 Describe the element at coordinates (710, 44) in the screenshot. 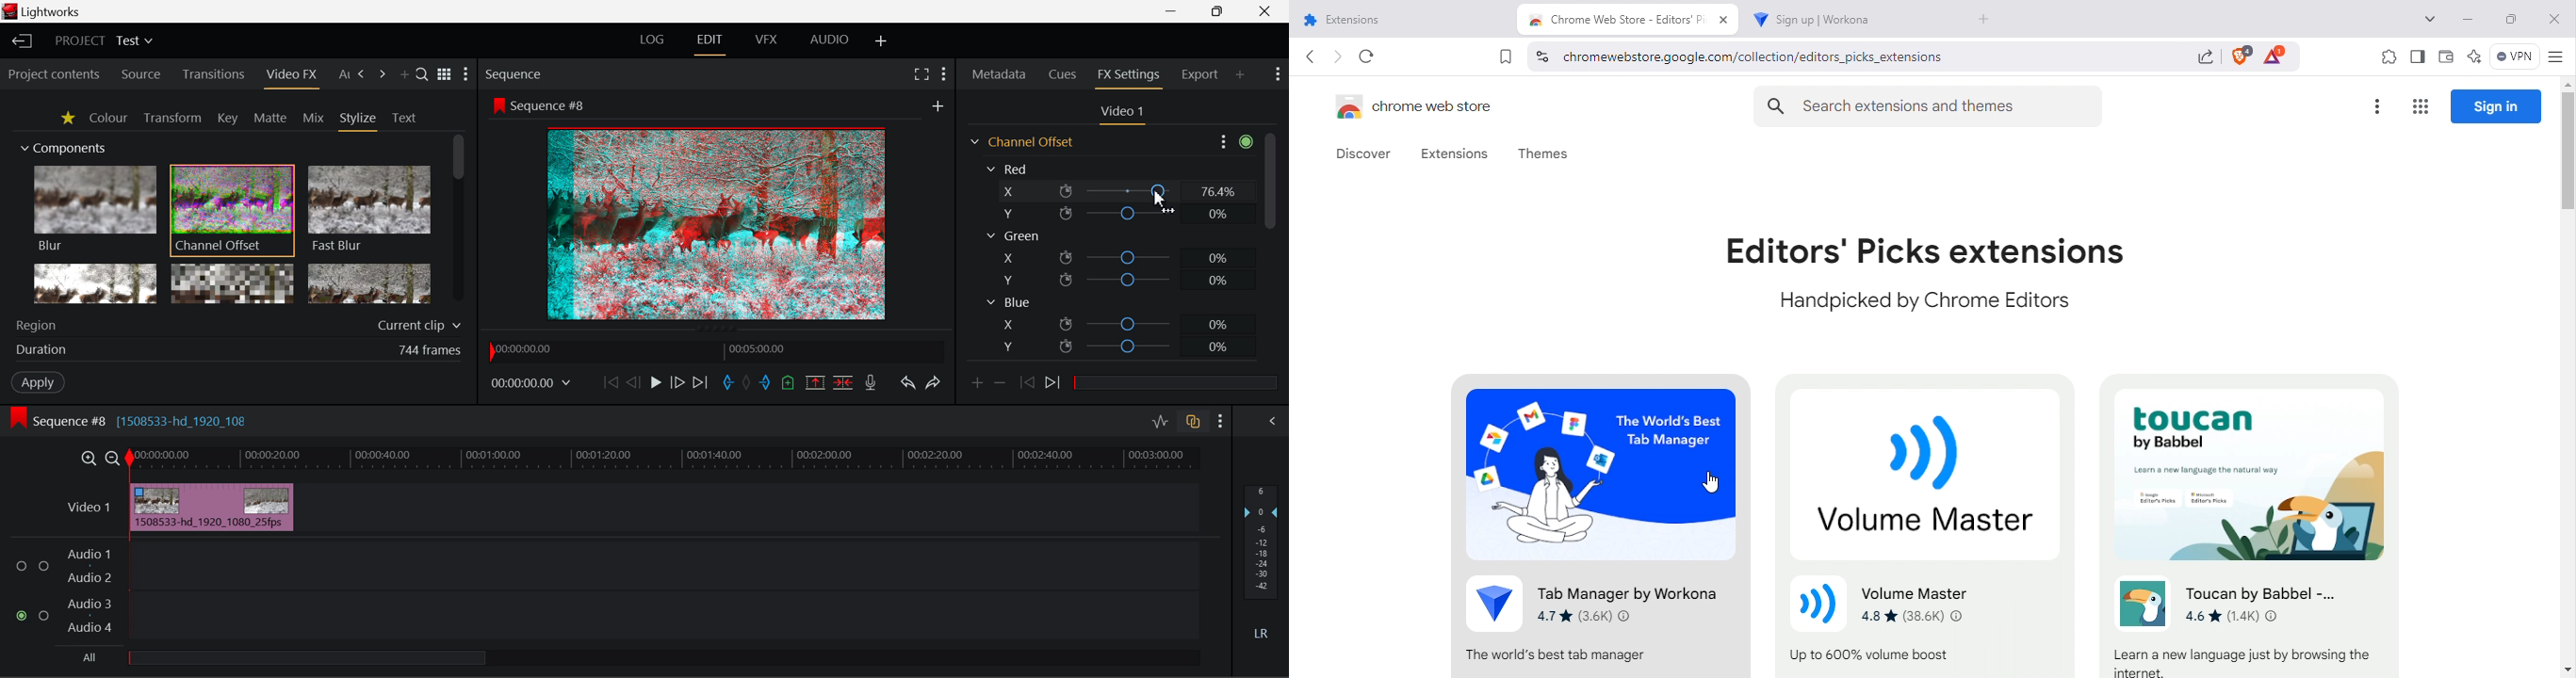

I see `Edit Layout Open` at that location.